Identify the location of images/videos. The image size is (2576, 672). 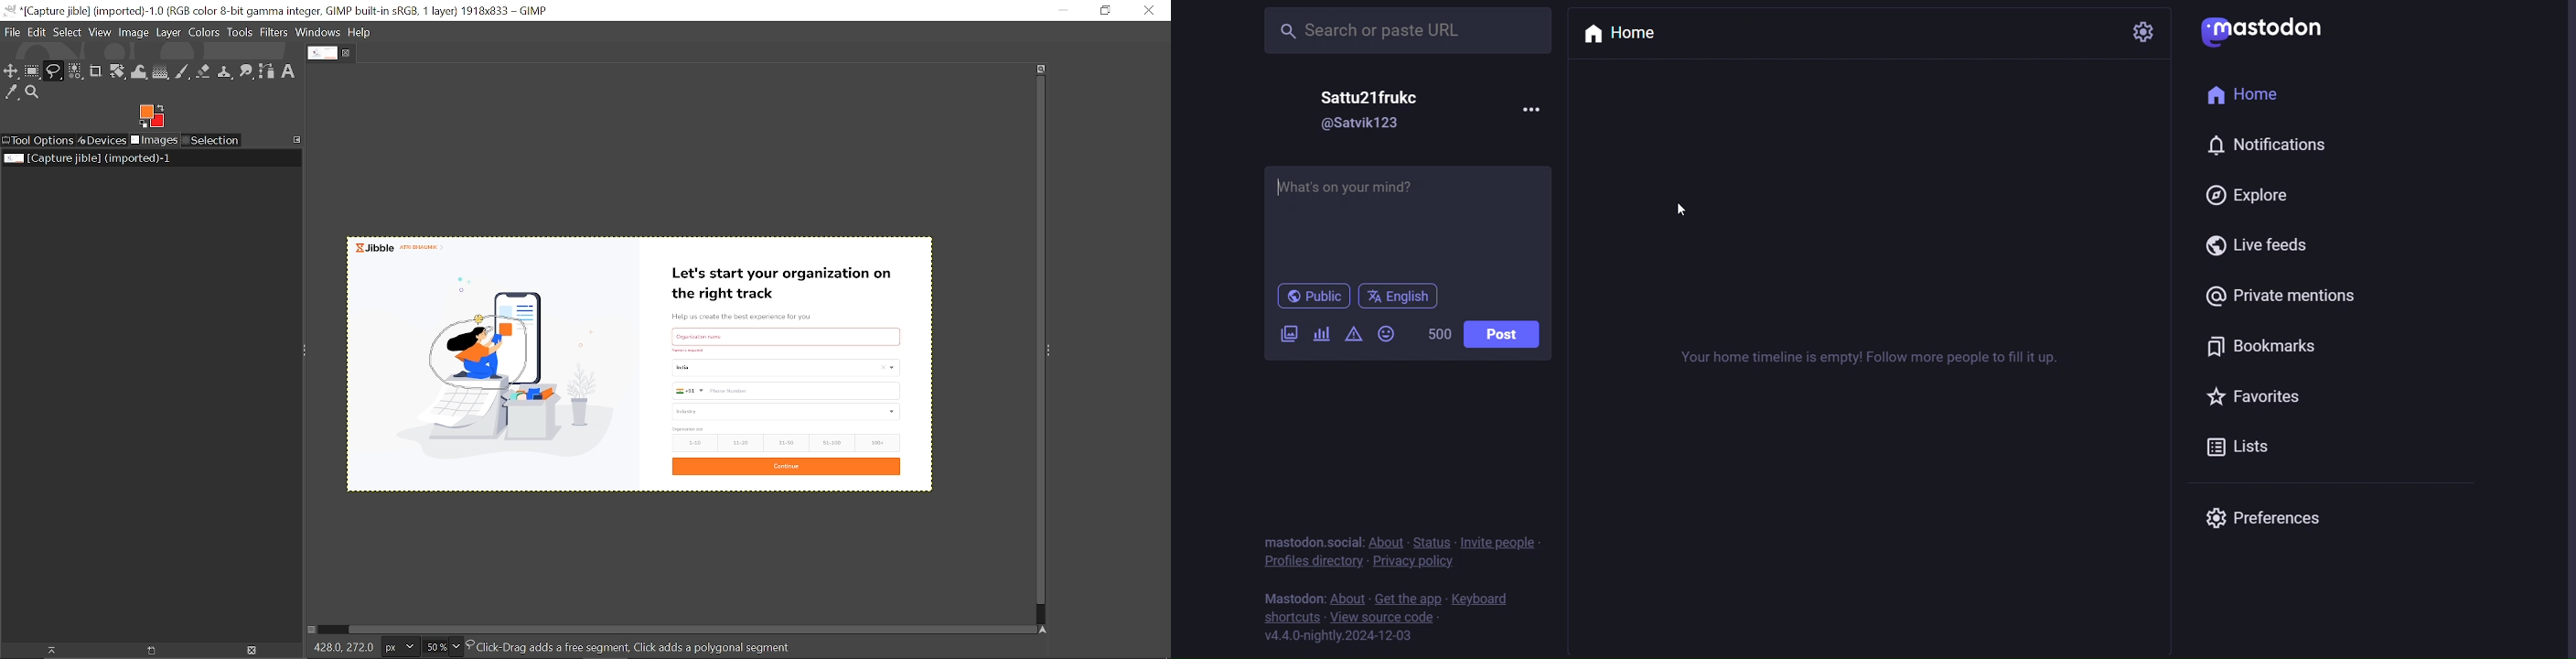
(1288, 335).